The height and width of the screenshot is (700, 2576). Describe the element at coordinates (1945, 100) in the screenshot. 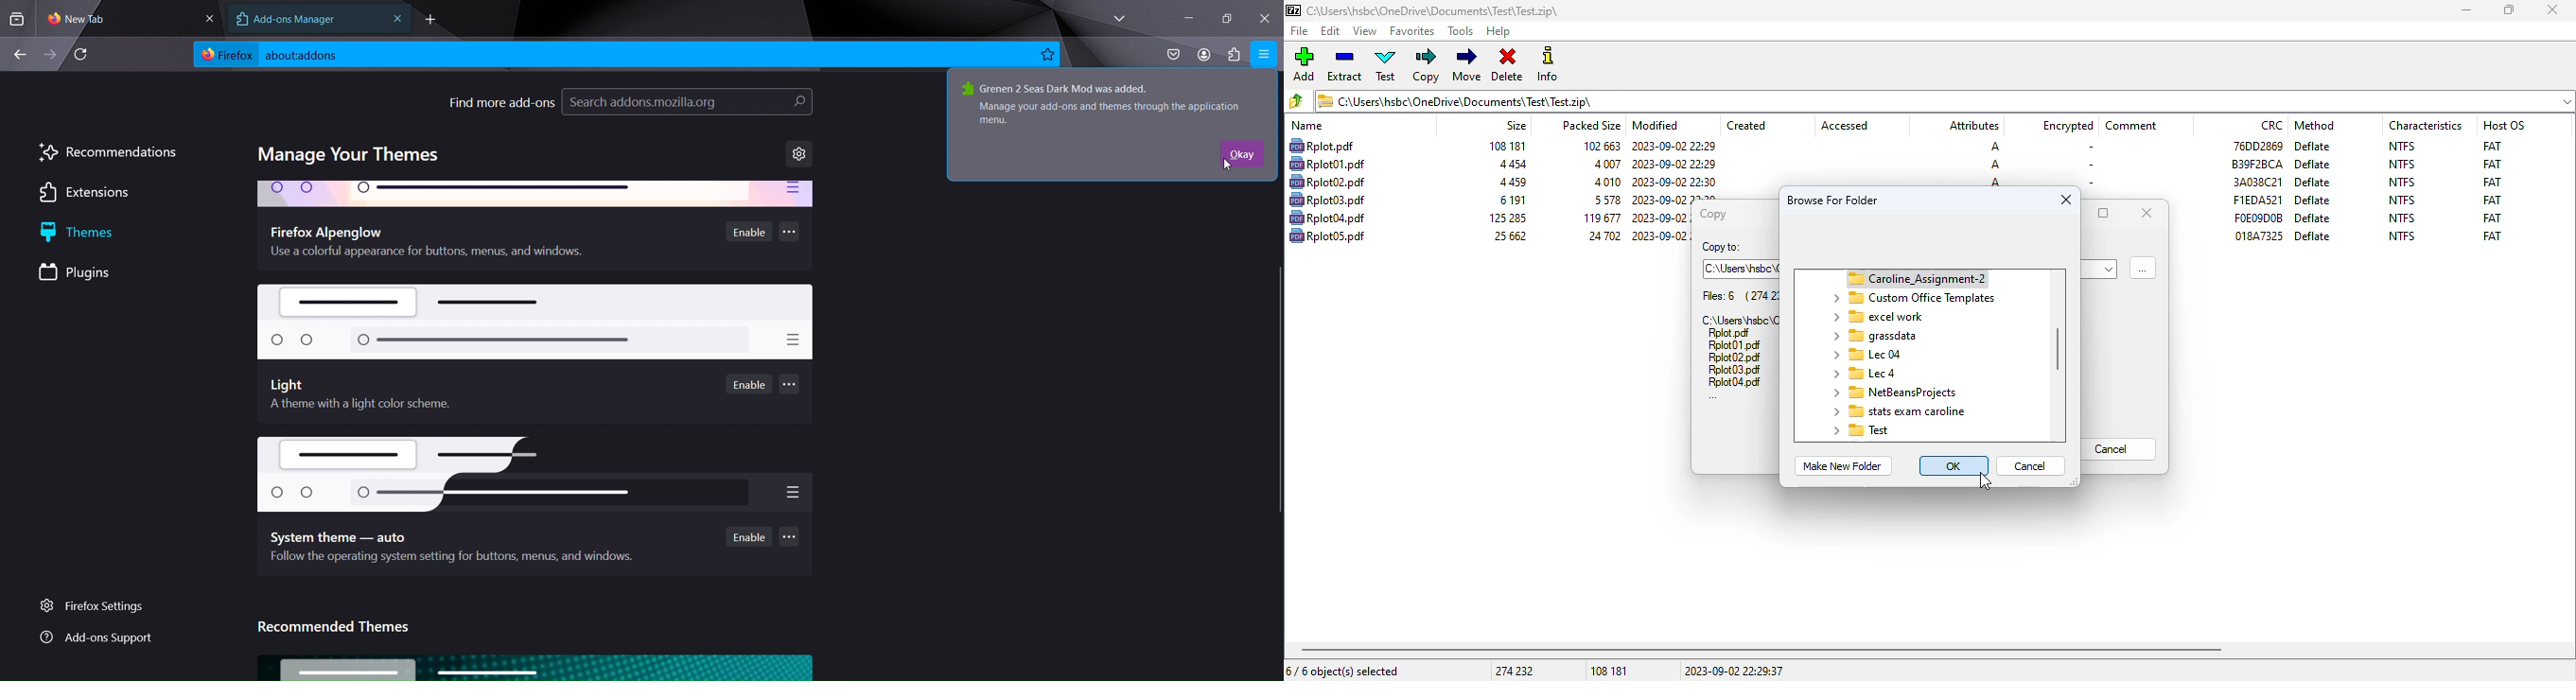

I see `.zip archive` at that location.